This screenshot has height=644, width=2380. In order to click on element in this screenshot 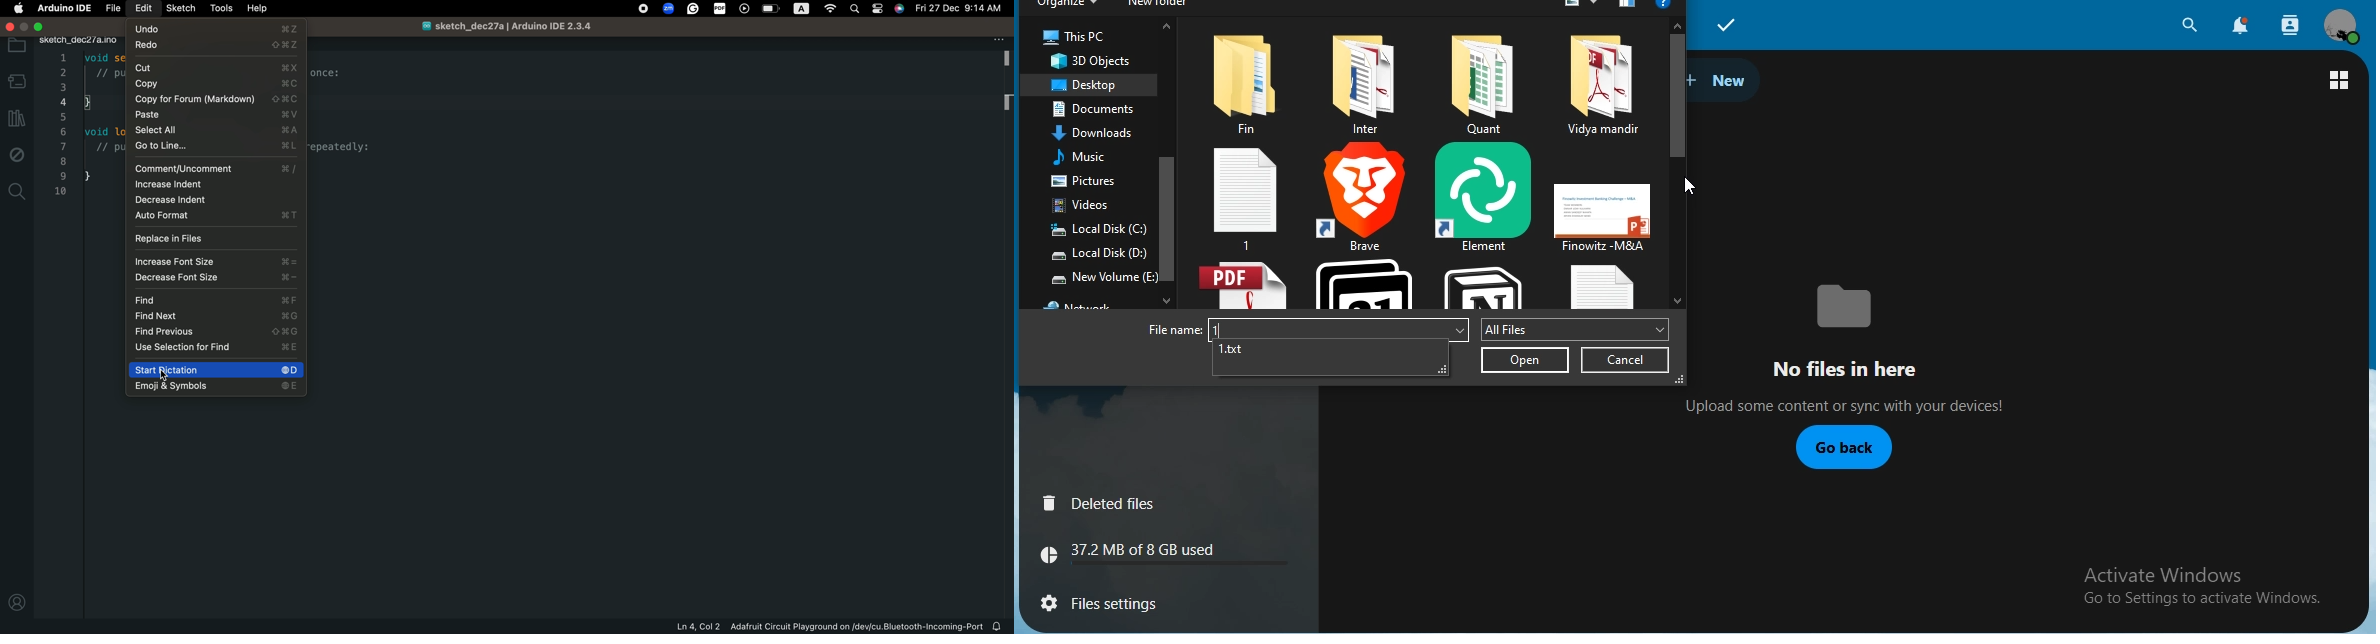, I will do `click(1481, 197)`.